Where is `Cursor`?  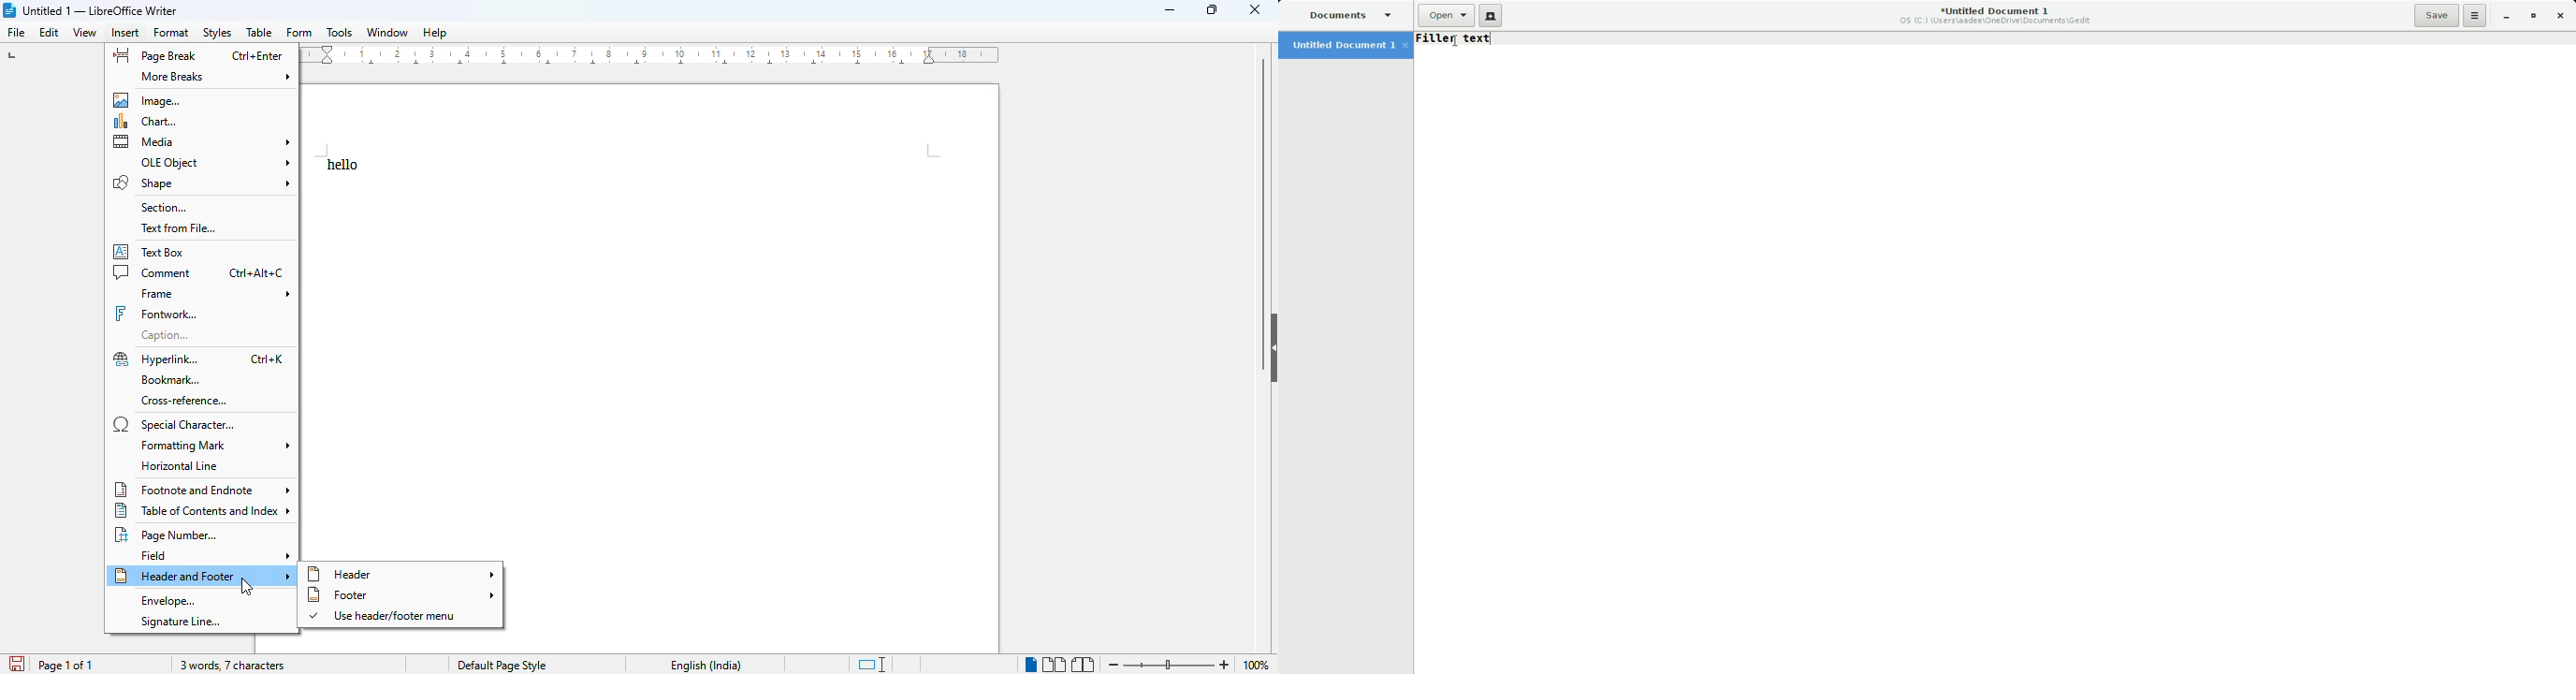
Cursor is located at coordinates (1455, 43).